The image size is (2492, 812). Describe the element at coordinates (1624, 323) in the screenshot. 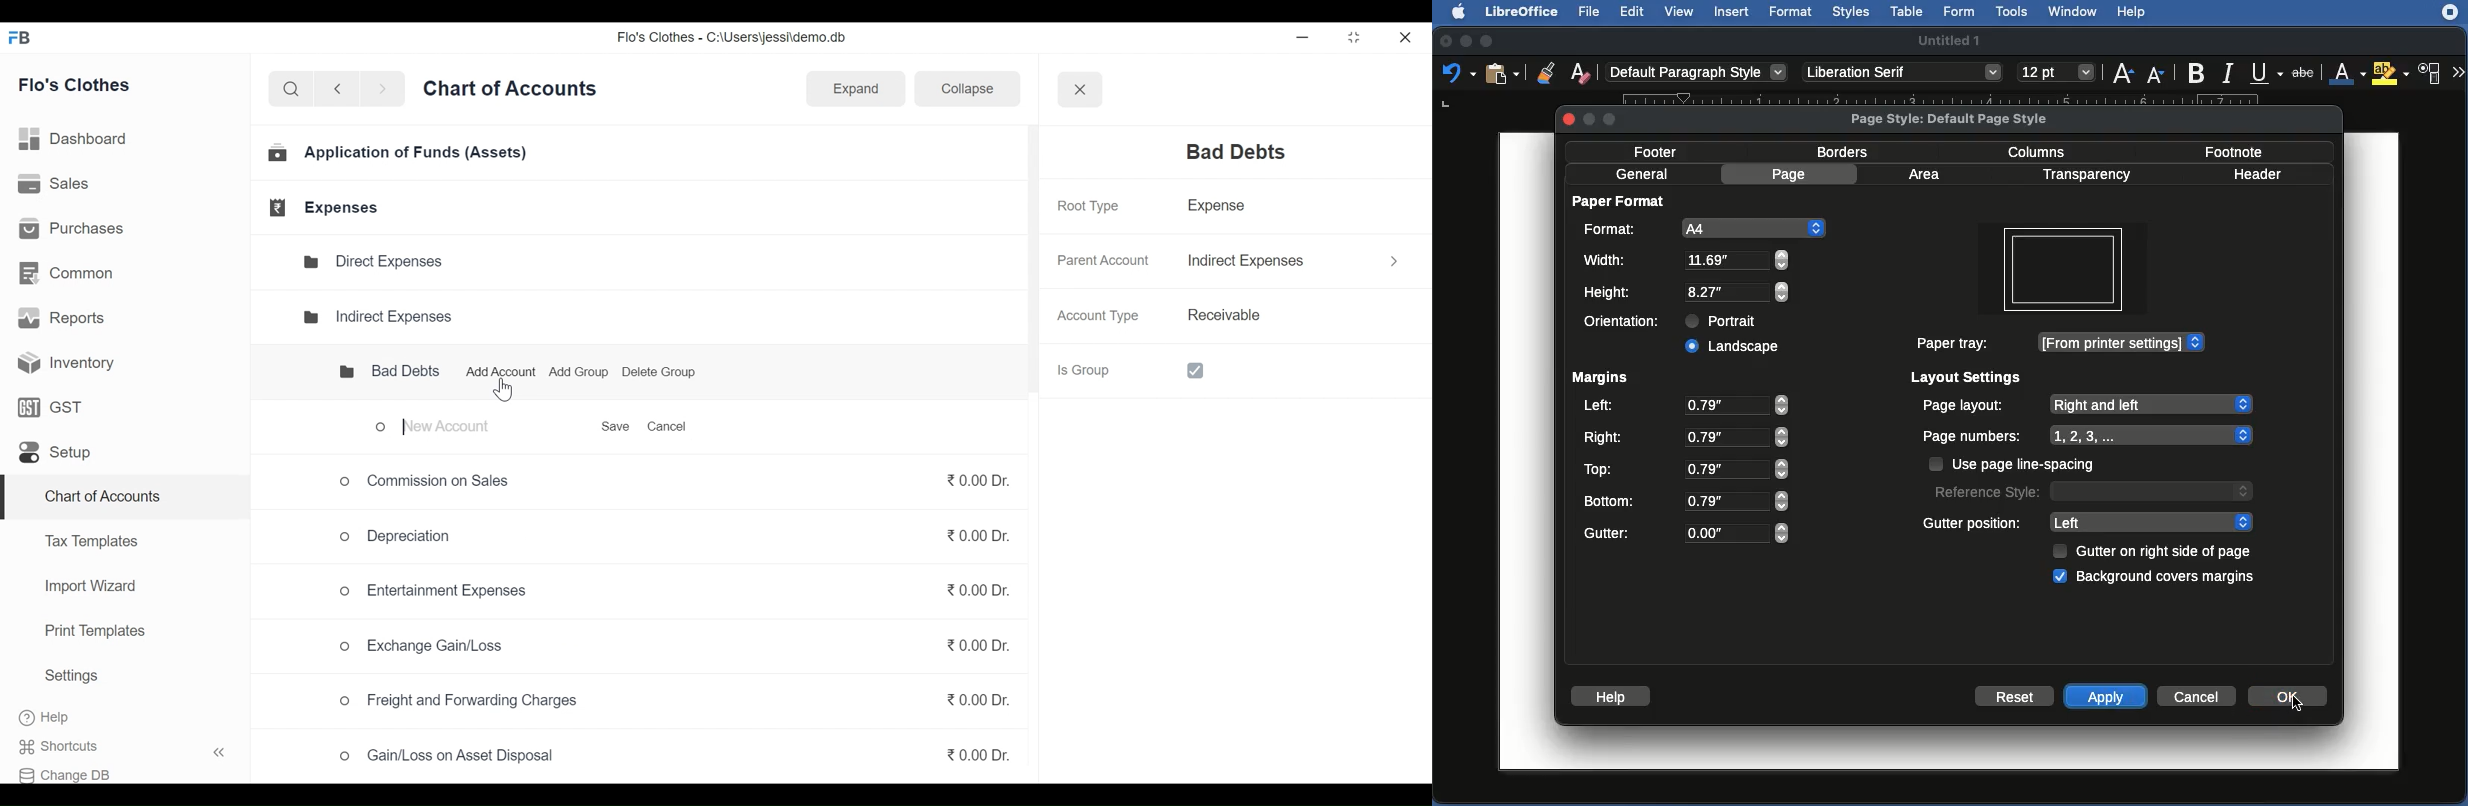

I see `Orientation ` at that location.